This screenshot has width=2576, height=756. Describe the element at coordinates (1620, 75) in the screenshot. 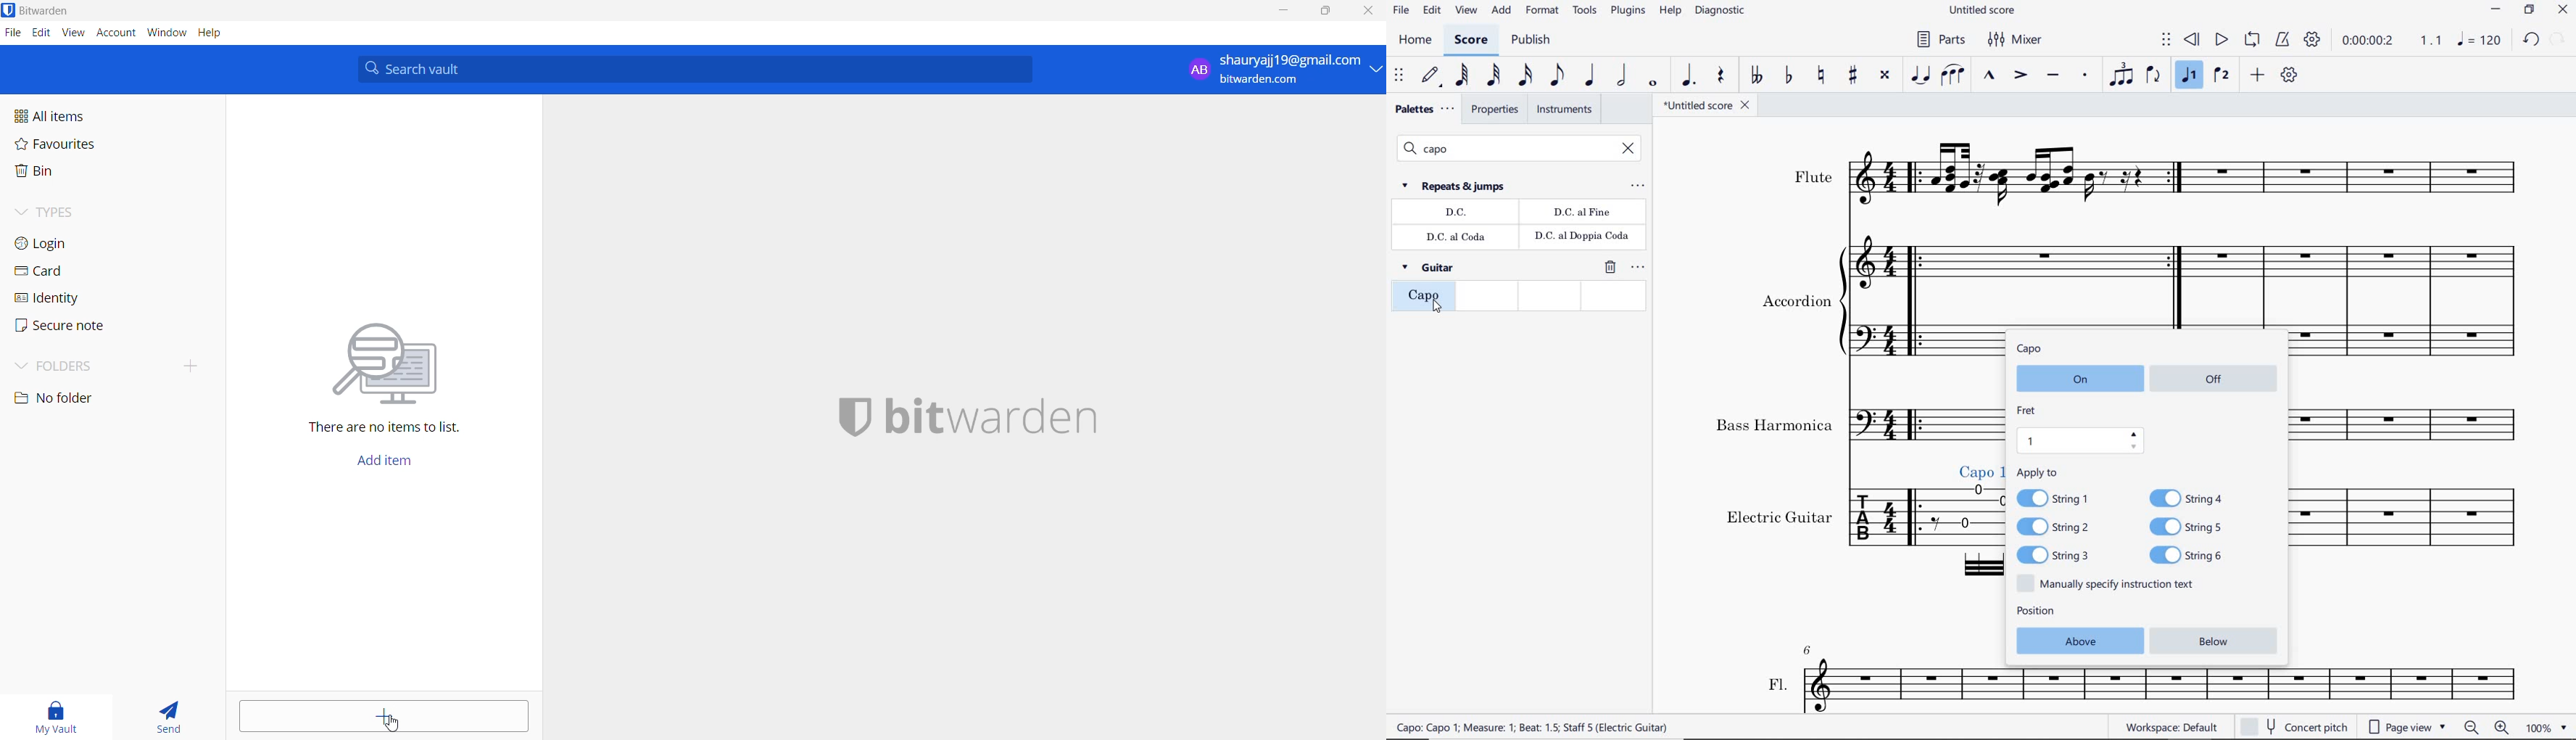

I see `half note` at that location.